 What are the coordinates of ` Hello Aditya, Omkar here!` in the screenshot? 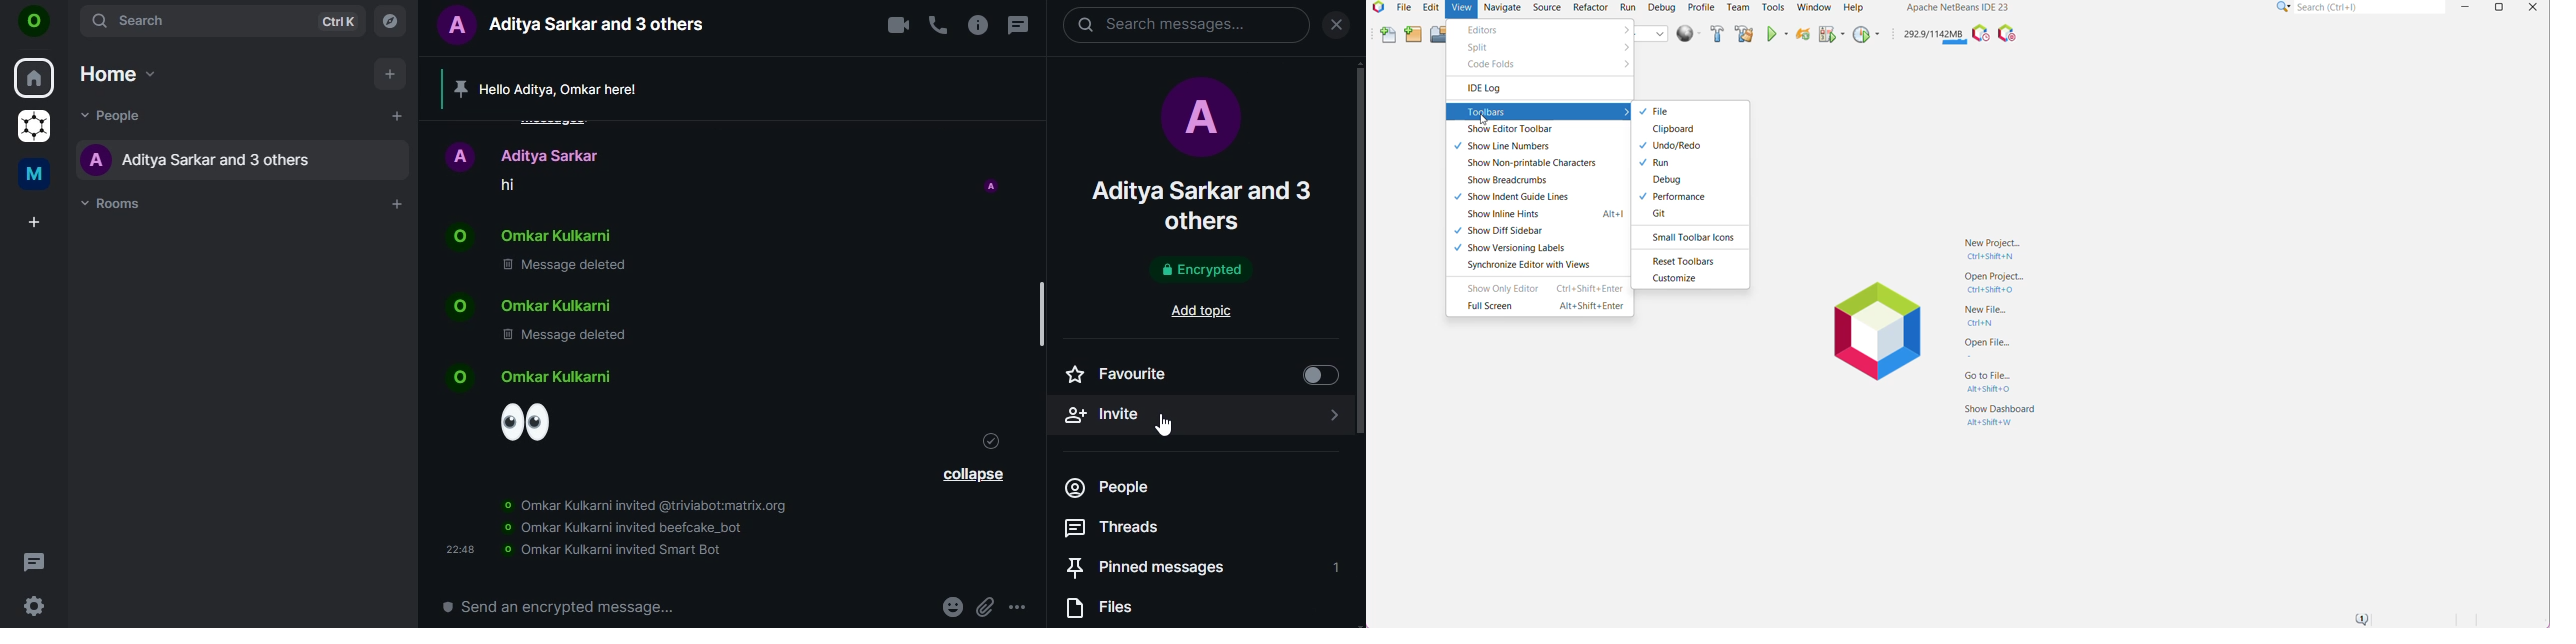 It's located at (586, 90).